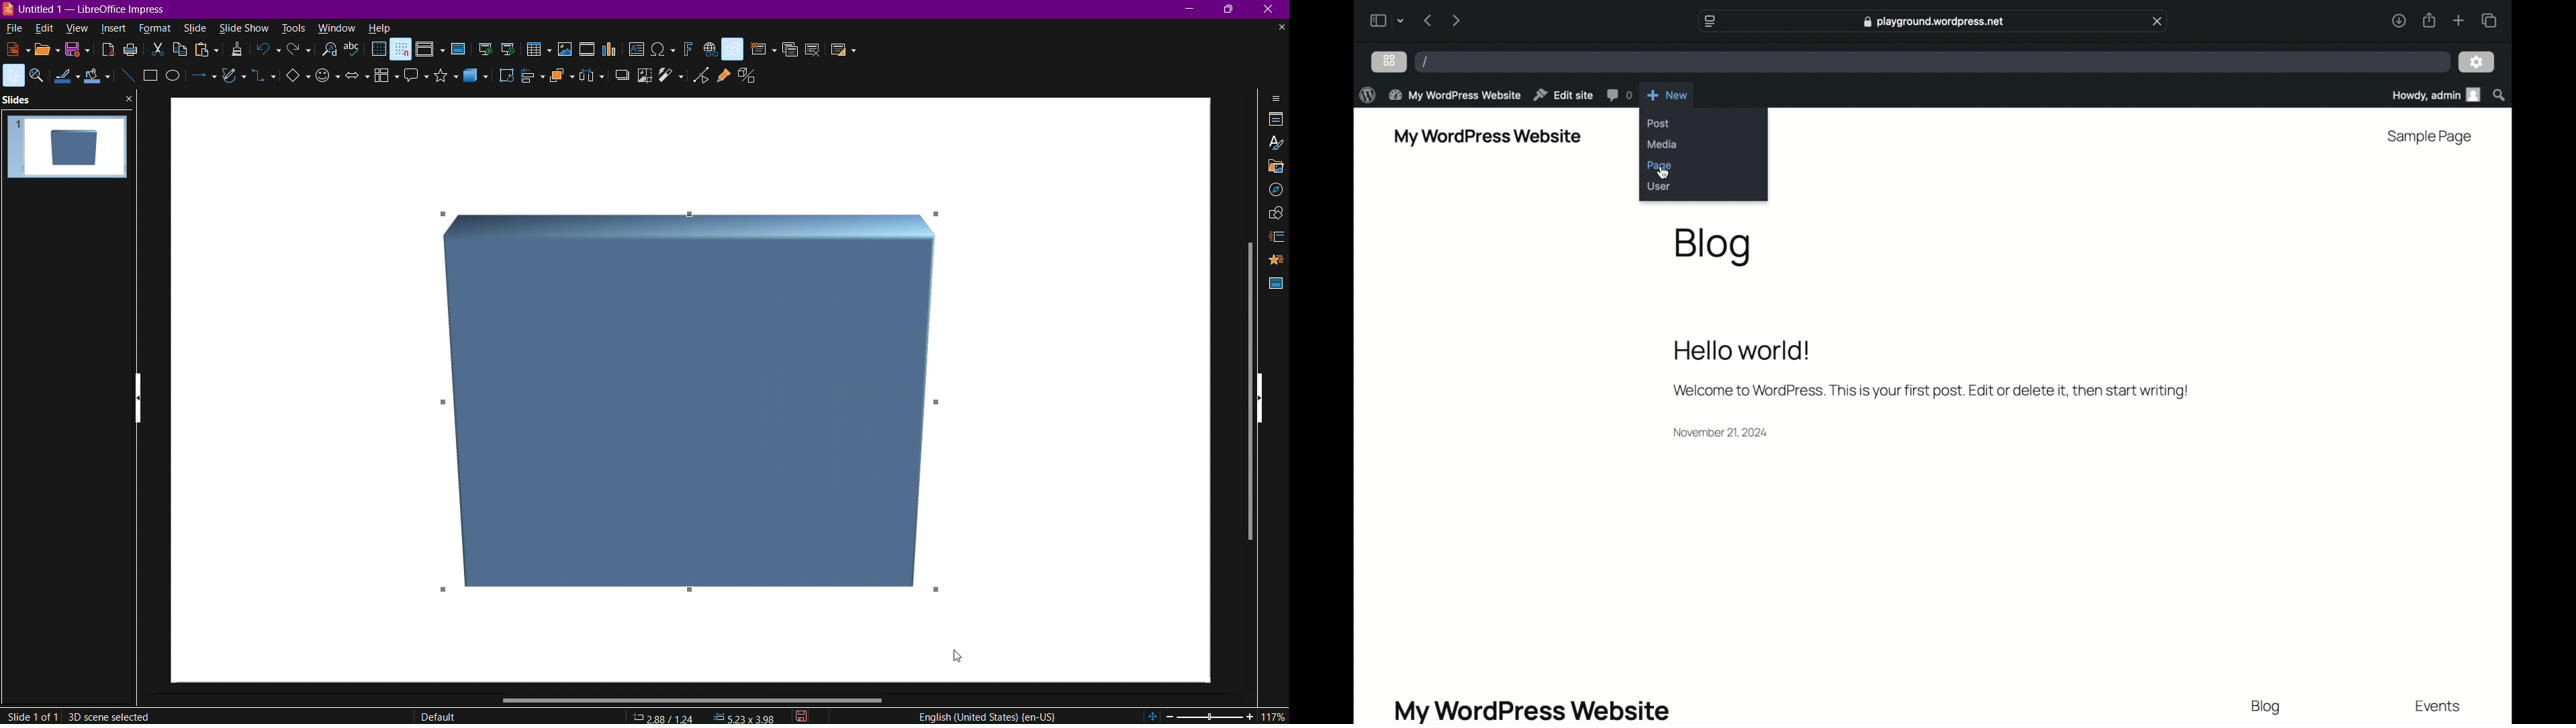  I want to click on cursor, so click(958, 655).